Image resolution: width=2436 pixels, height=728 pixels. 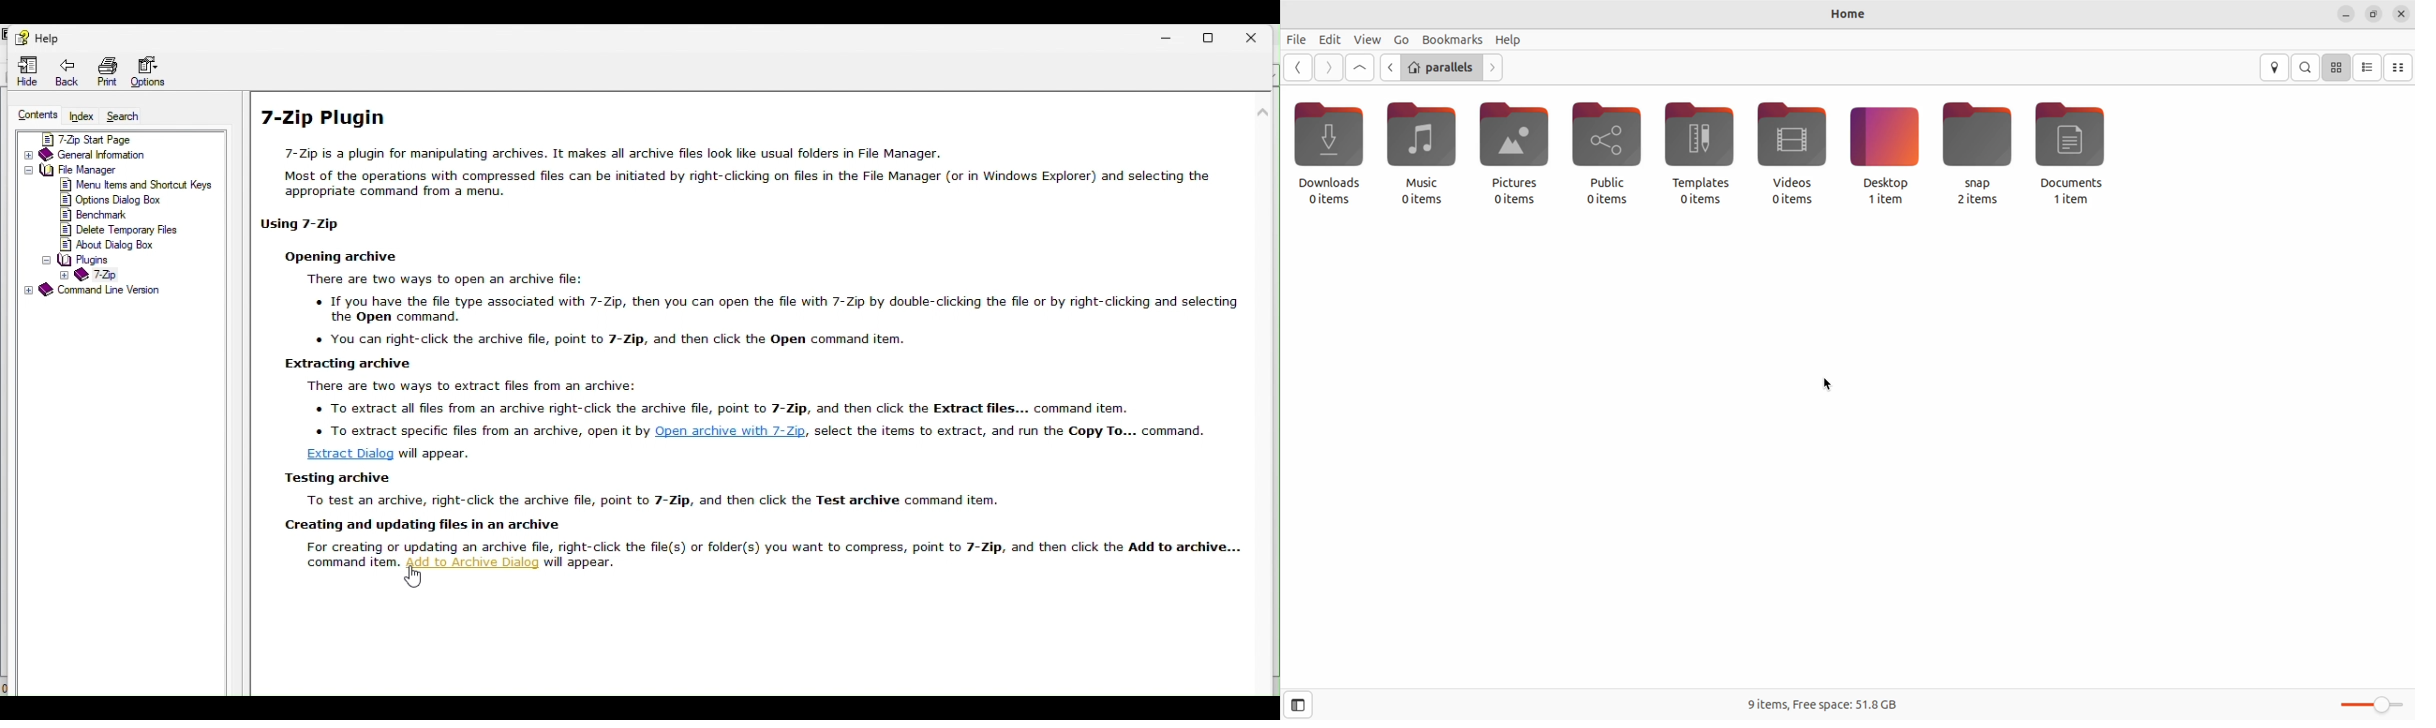 What do you see at coordinates (1326, 153) in the screenshot?
I see `downloads 0 items` at bounding box center [1326, 153].